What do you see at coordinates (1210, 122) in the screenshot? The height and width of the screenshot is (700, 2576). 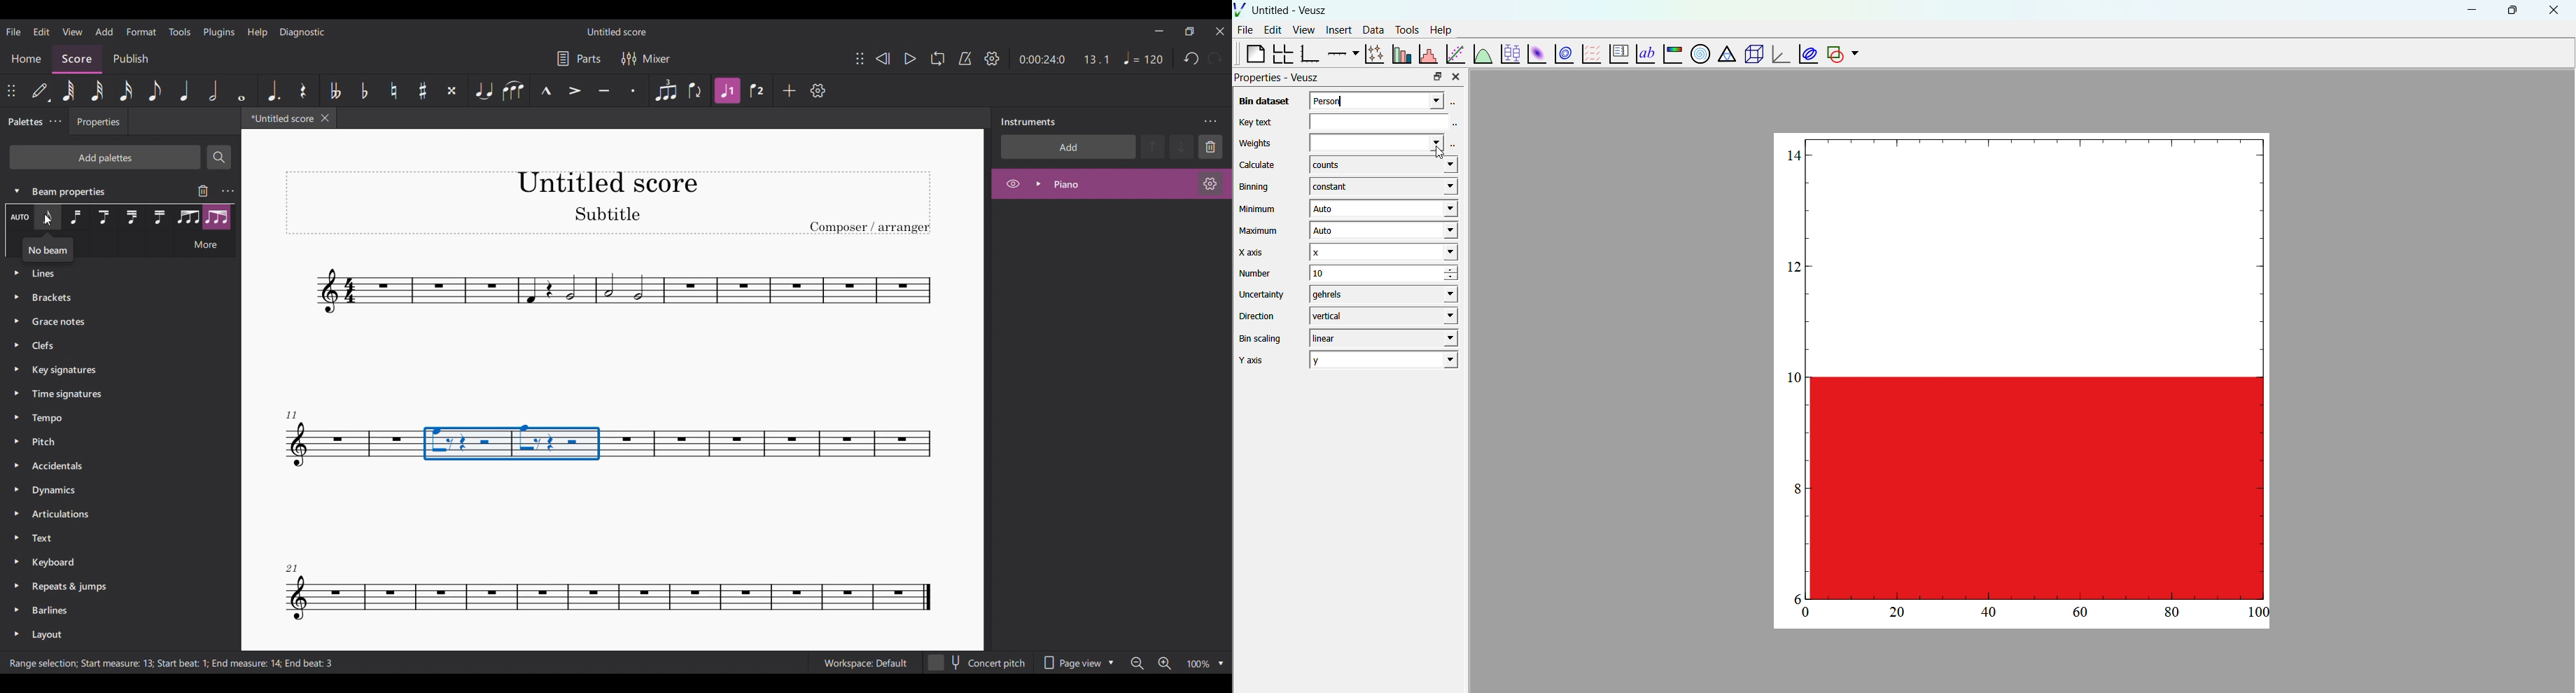 I see `Panel settings` at bounding box center [1210, 122].